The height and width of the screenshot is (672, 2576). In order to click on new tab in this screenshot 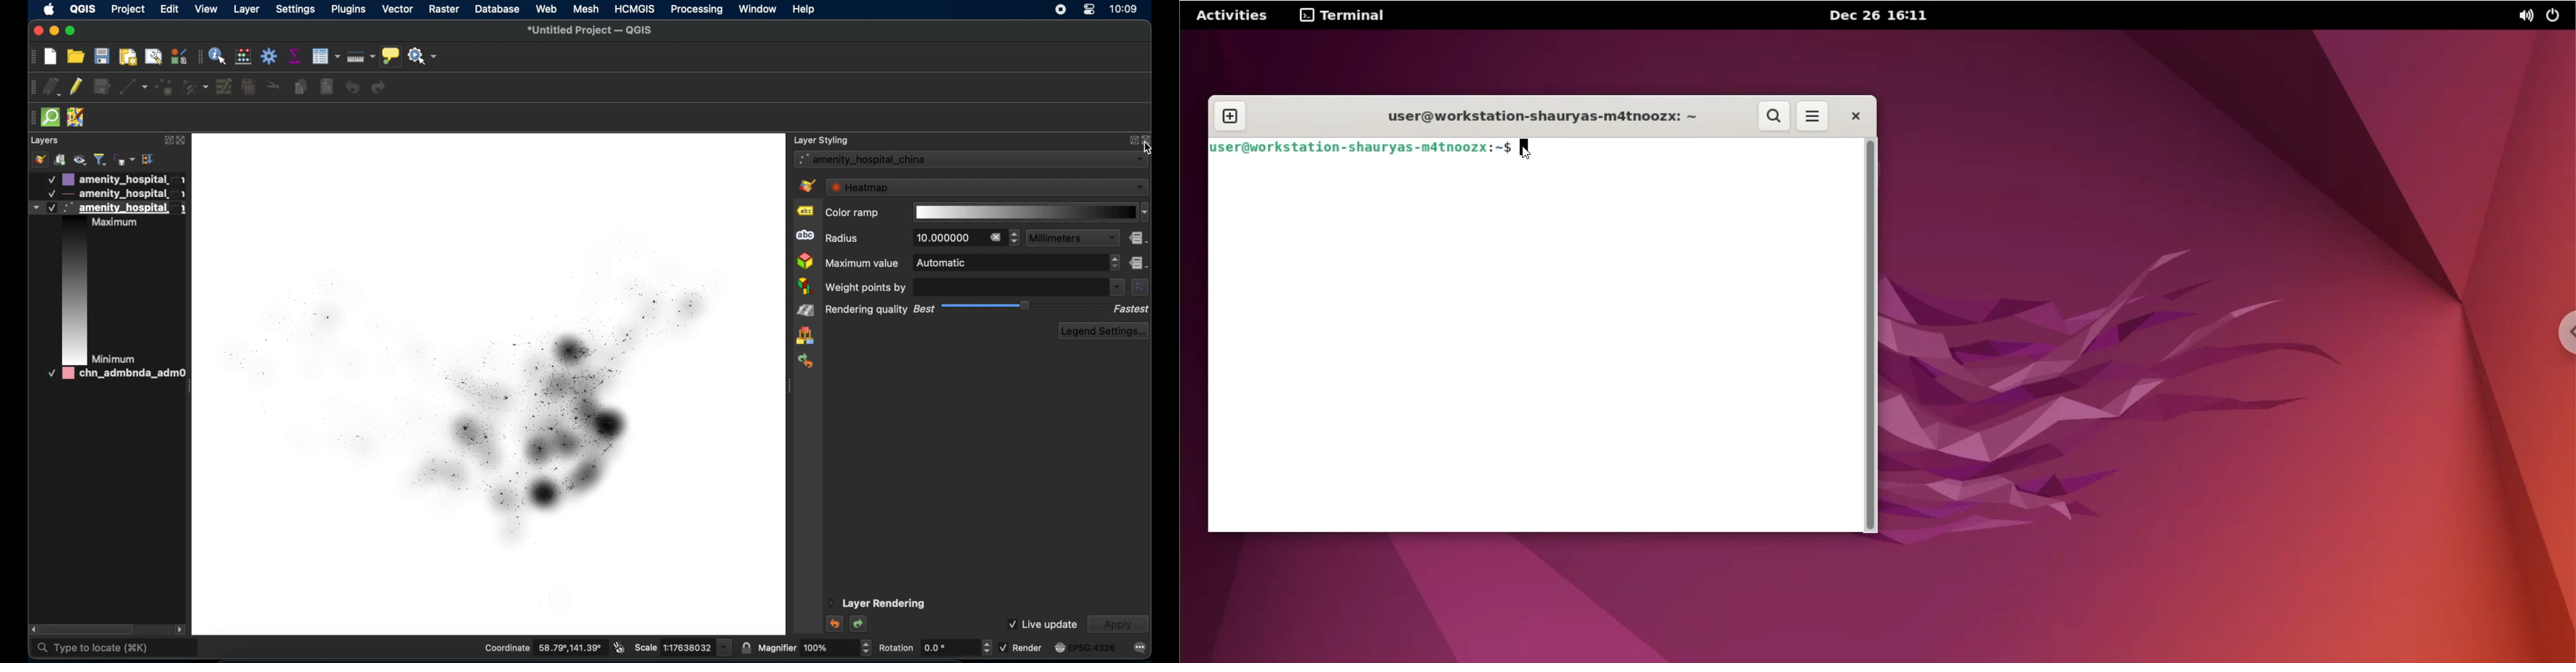, I will do `click(1229, 117)`.